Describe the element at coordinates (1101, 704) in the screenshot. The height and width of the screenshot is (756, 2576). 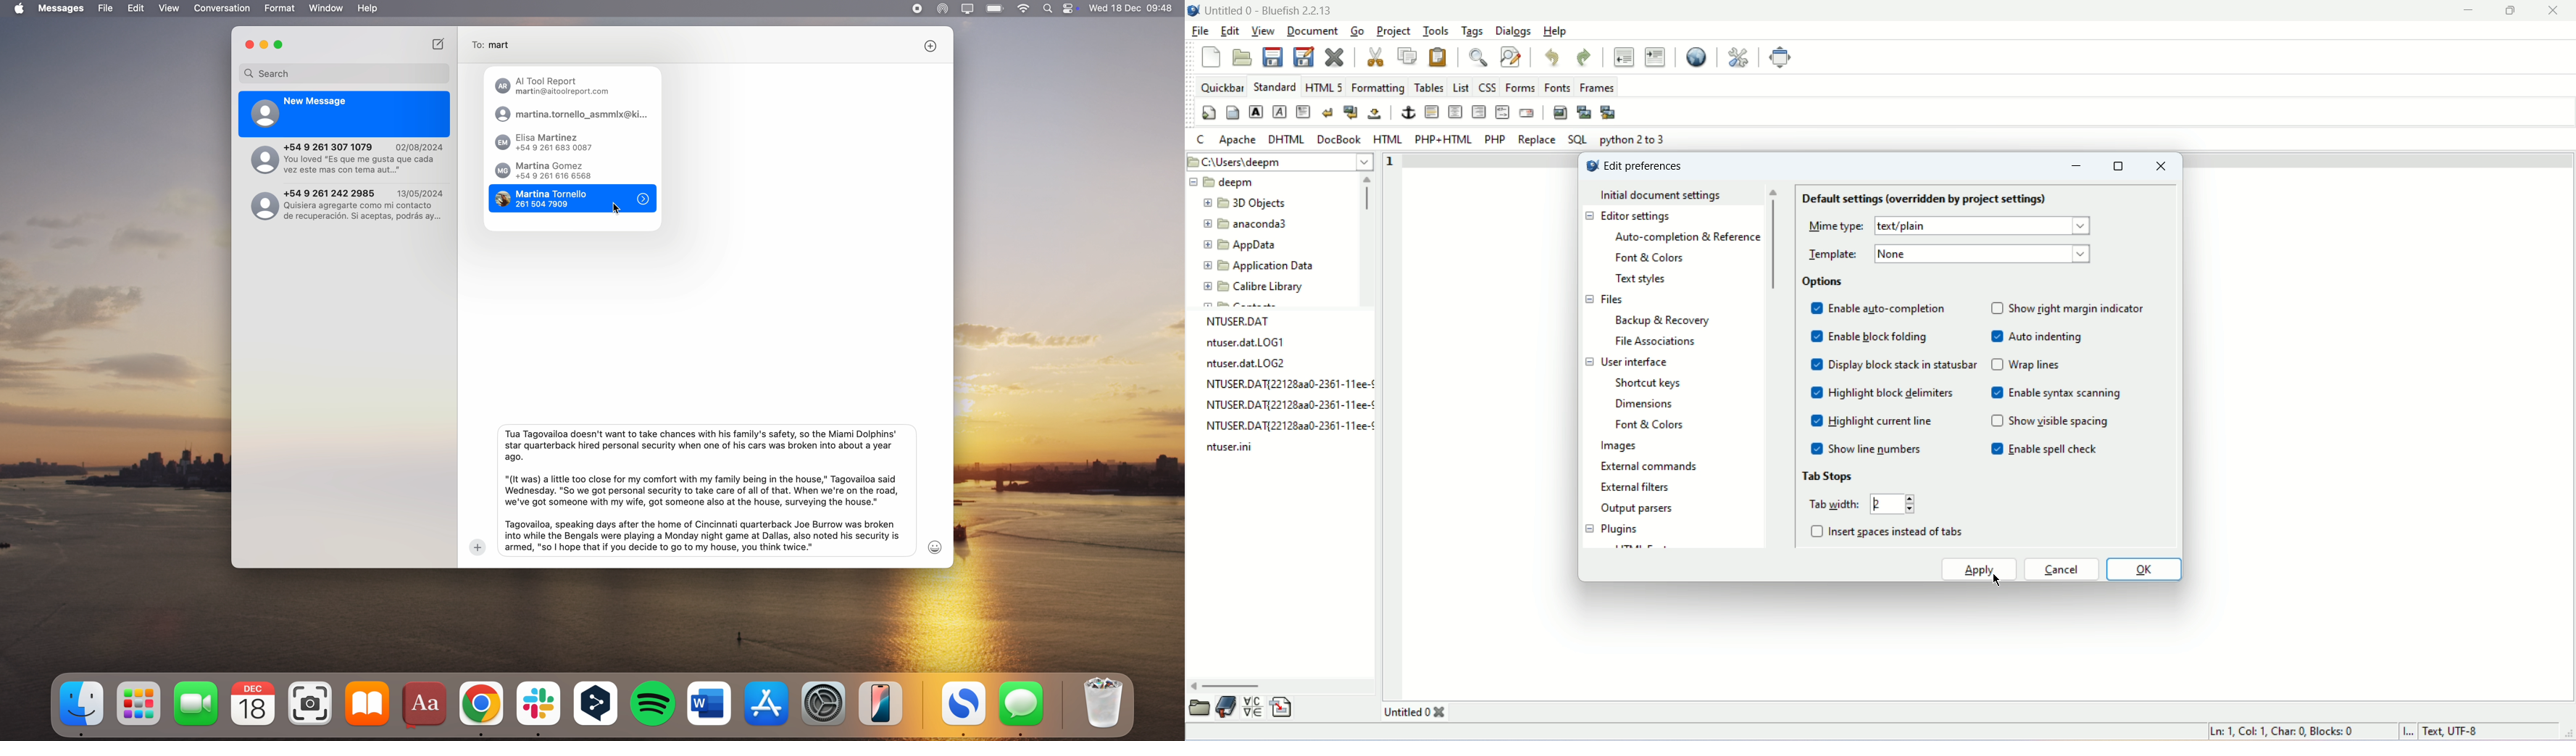
I see `trash` at that location.